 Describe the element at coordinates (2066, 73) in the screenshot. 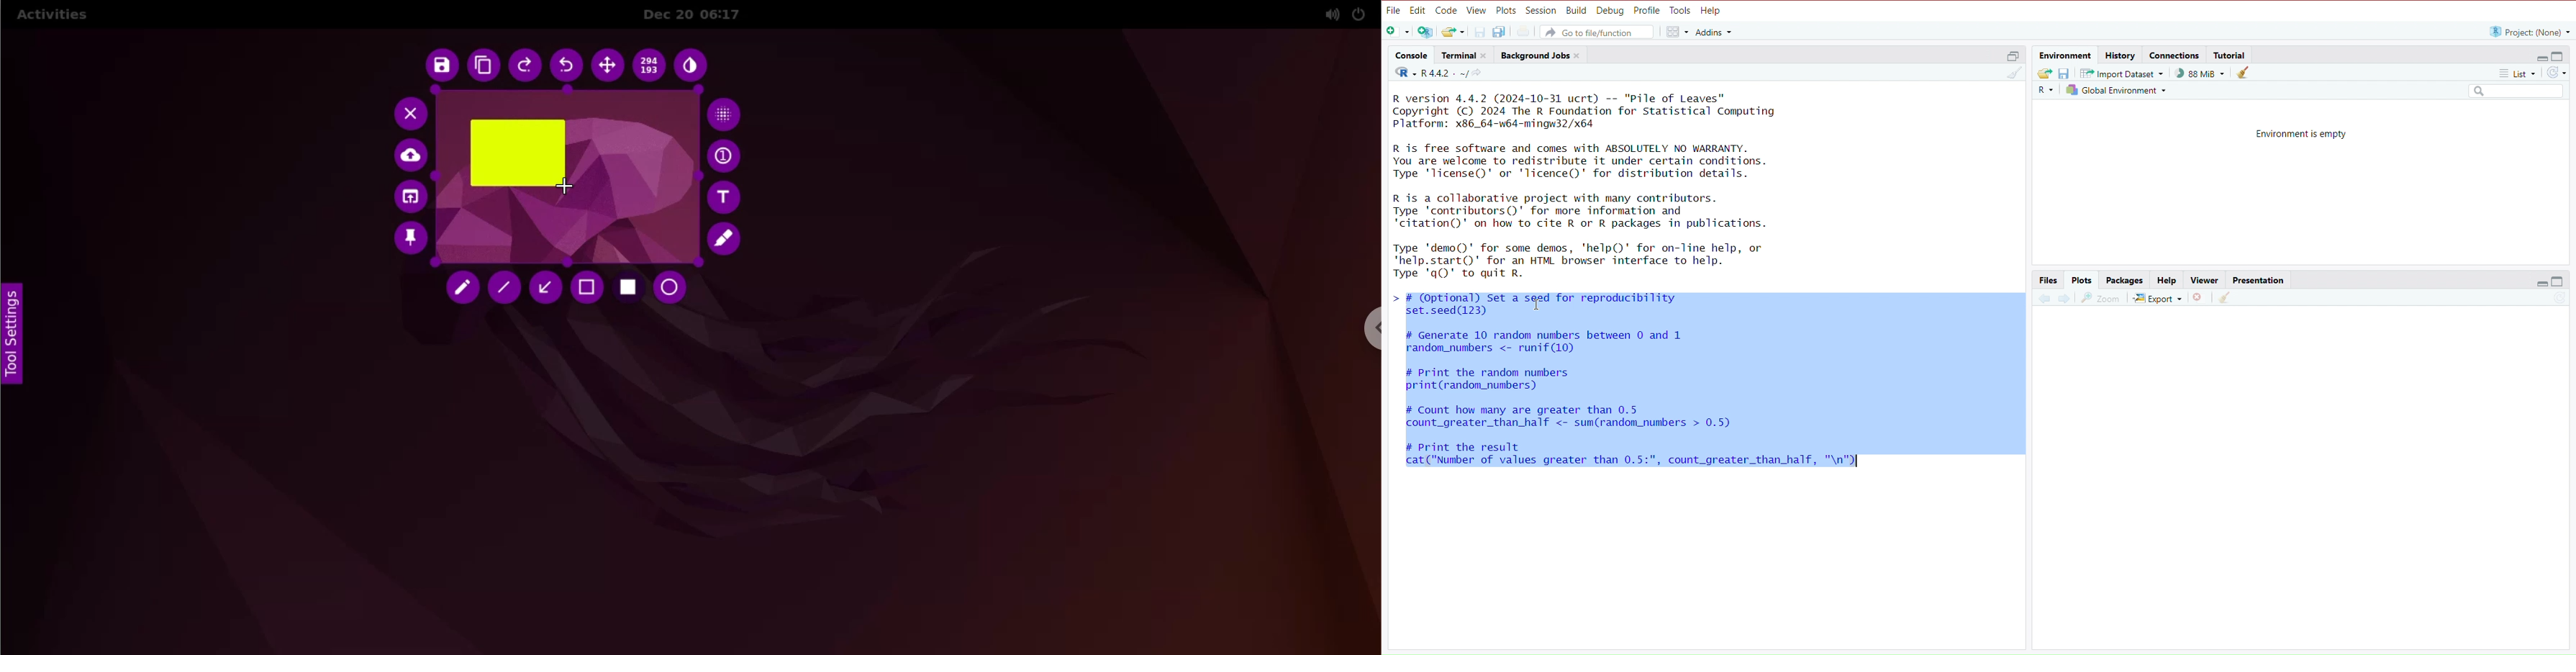

I see `Save` at that location.